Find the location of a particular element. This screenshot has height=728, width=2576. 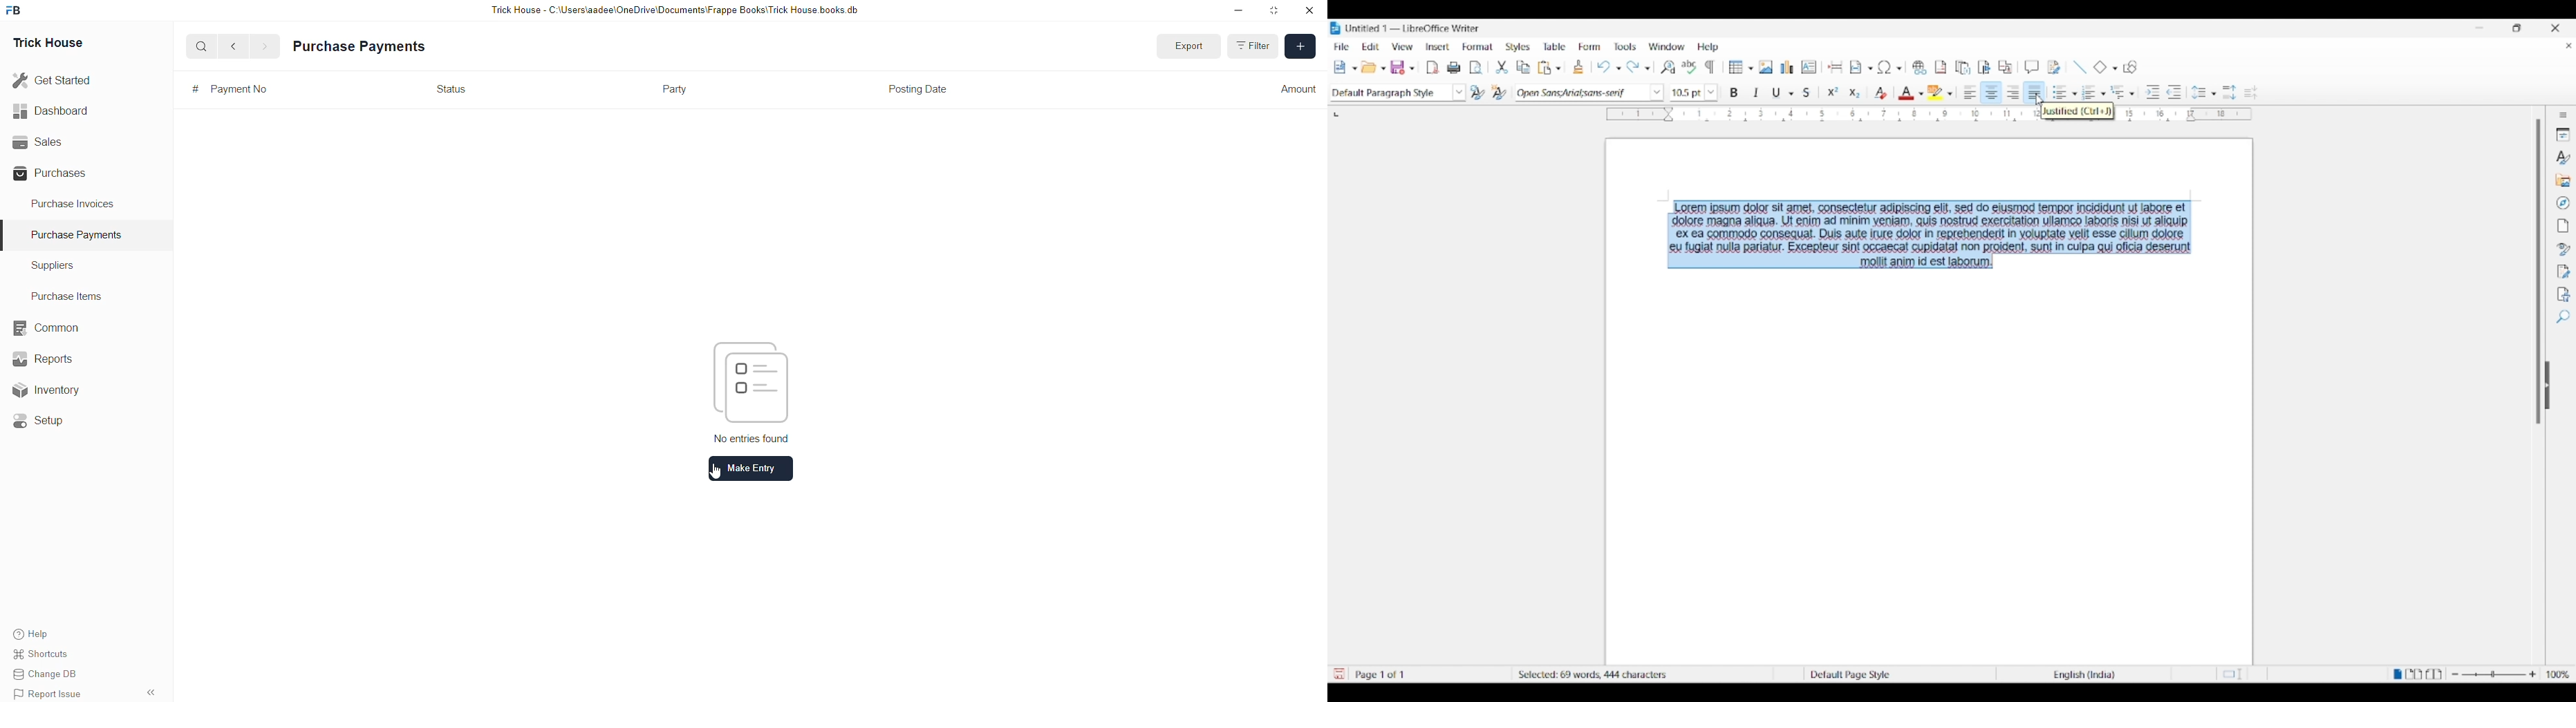

Special character options is located at coordinates (1899, 68).